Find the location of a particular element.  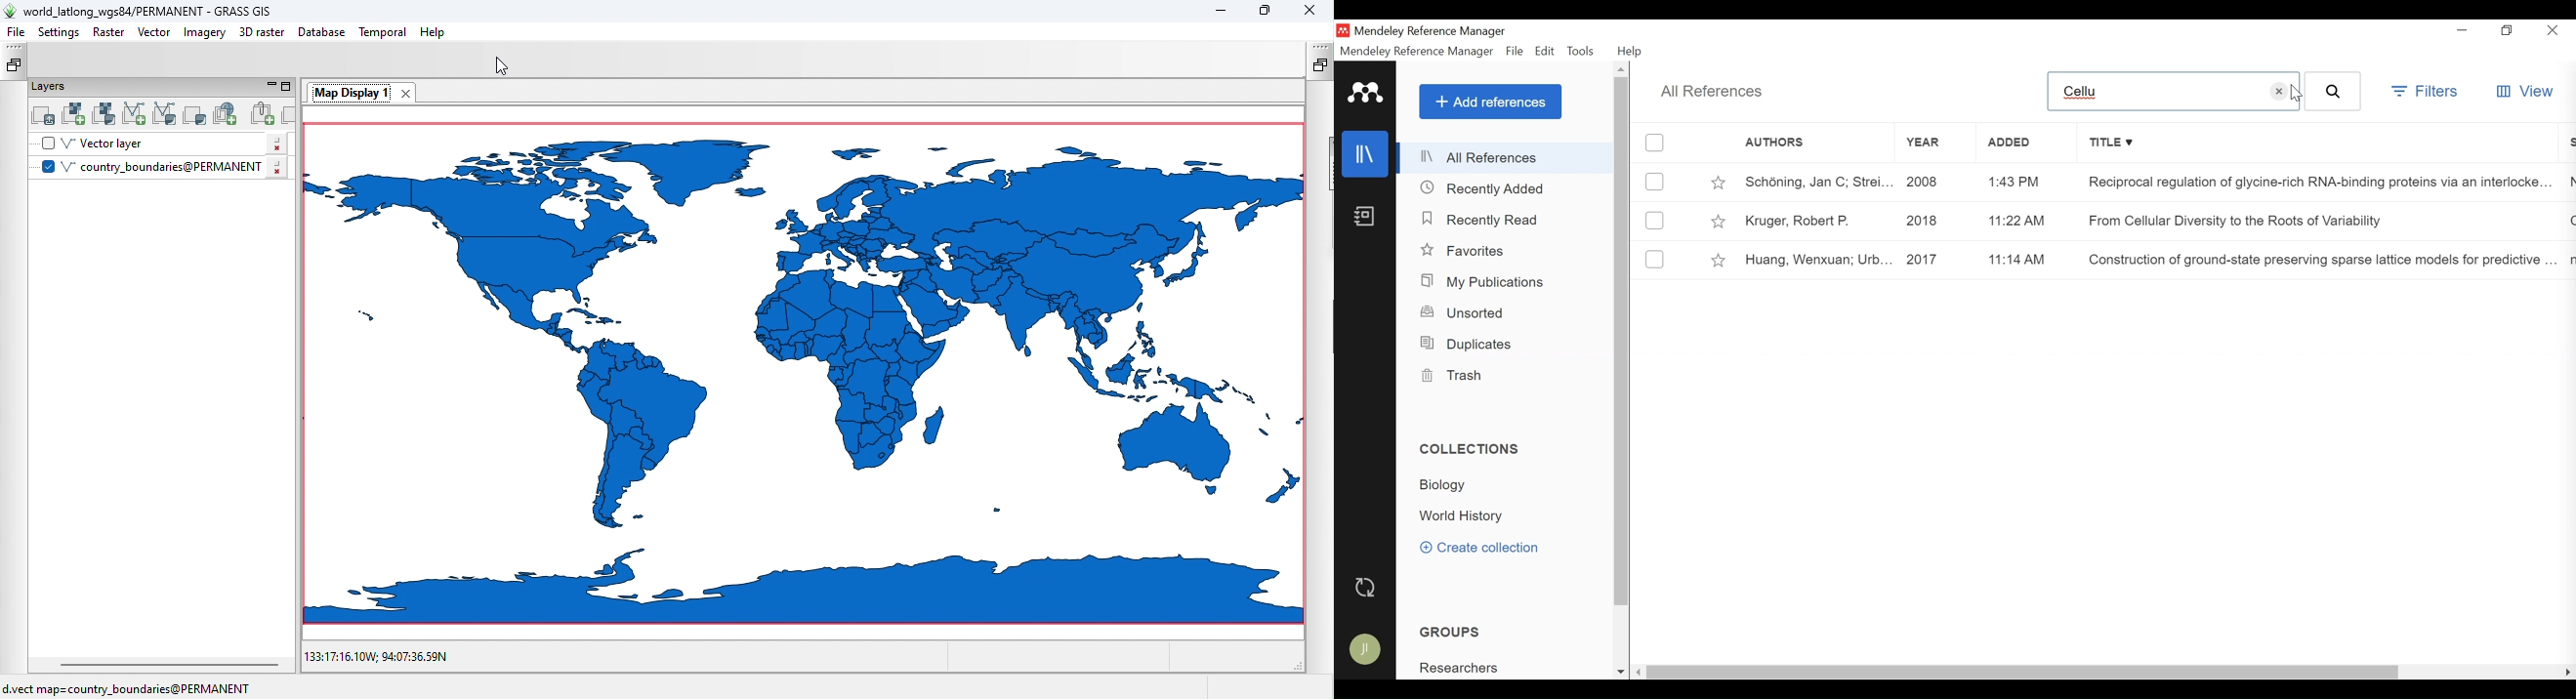

Search is located at coordinates (2333, 91).